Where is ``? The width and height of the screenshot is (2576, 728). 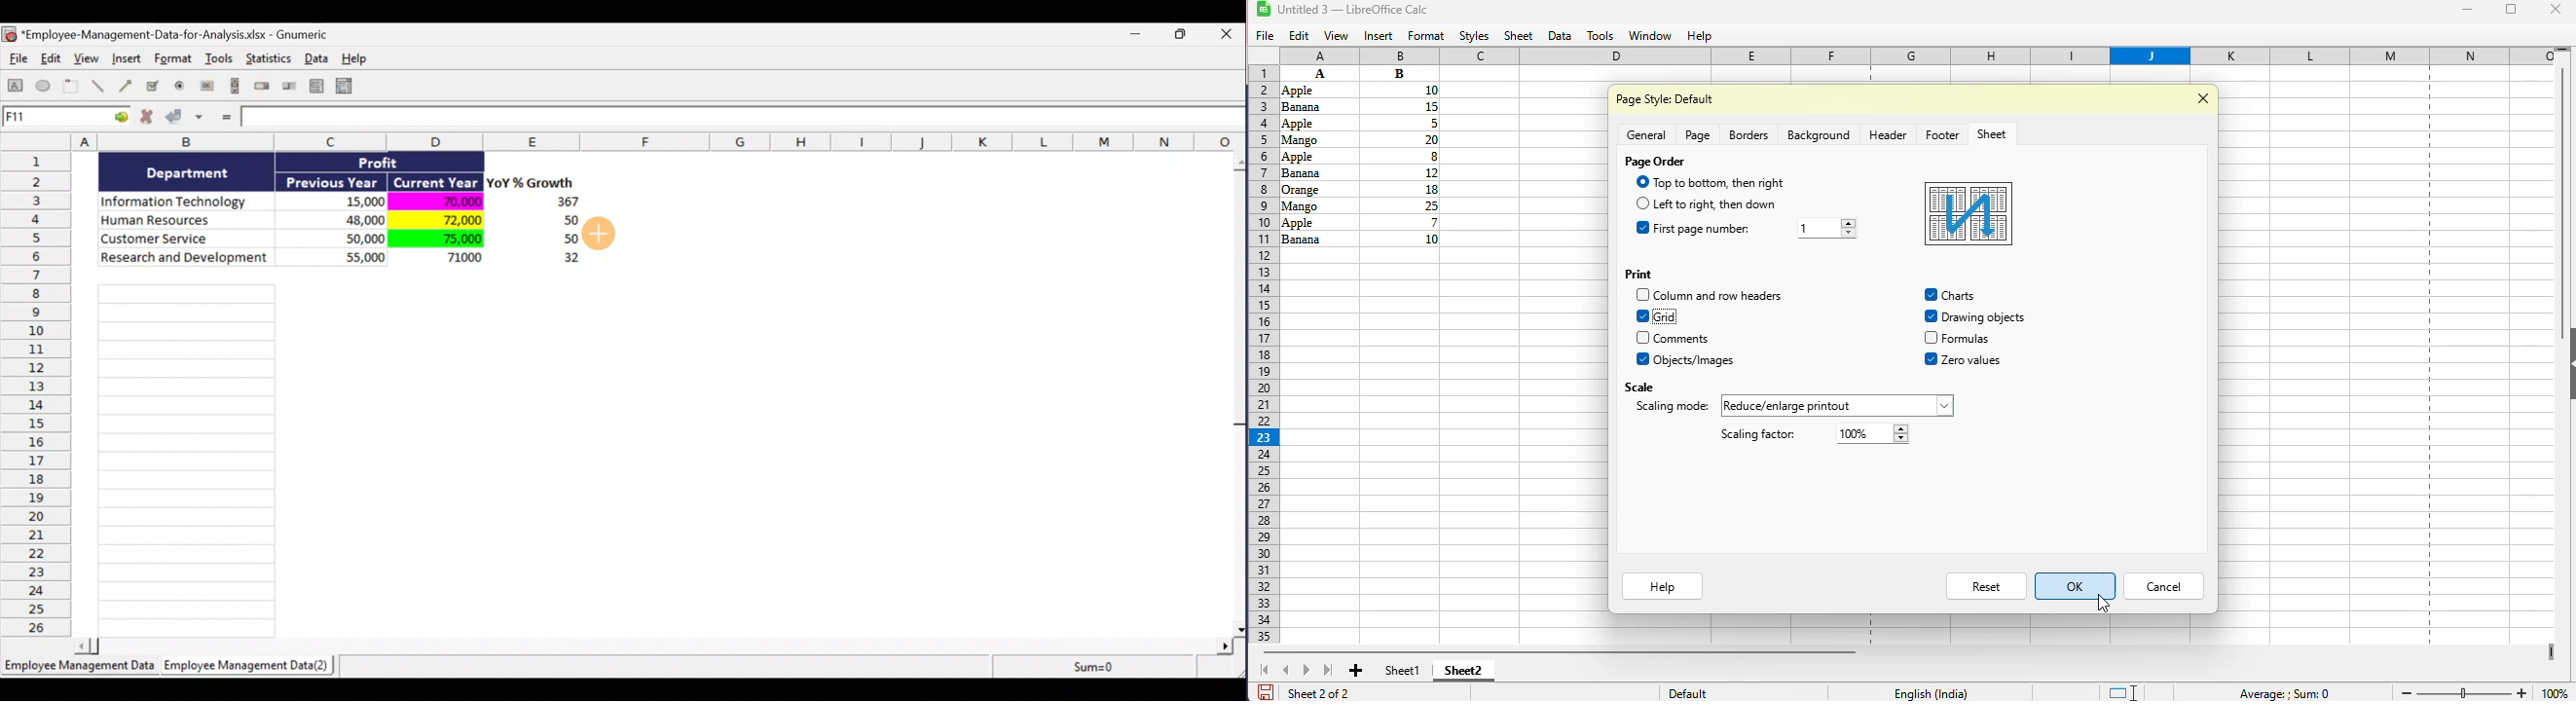  is located at coordinates (1641, 337).